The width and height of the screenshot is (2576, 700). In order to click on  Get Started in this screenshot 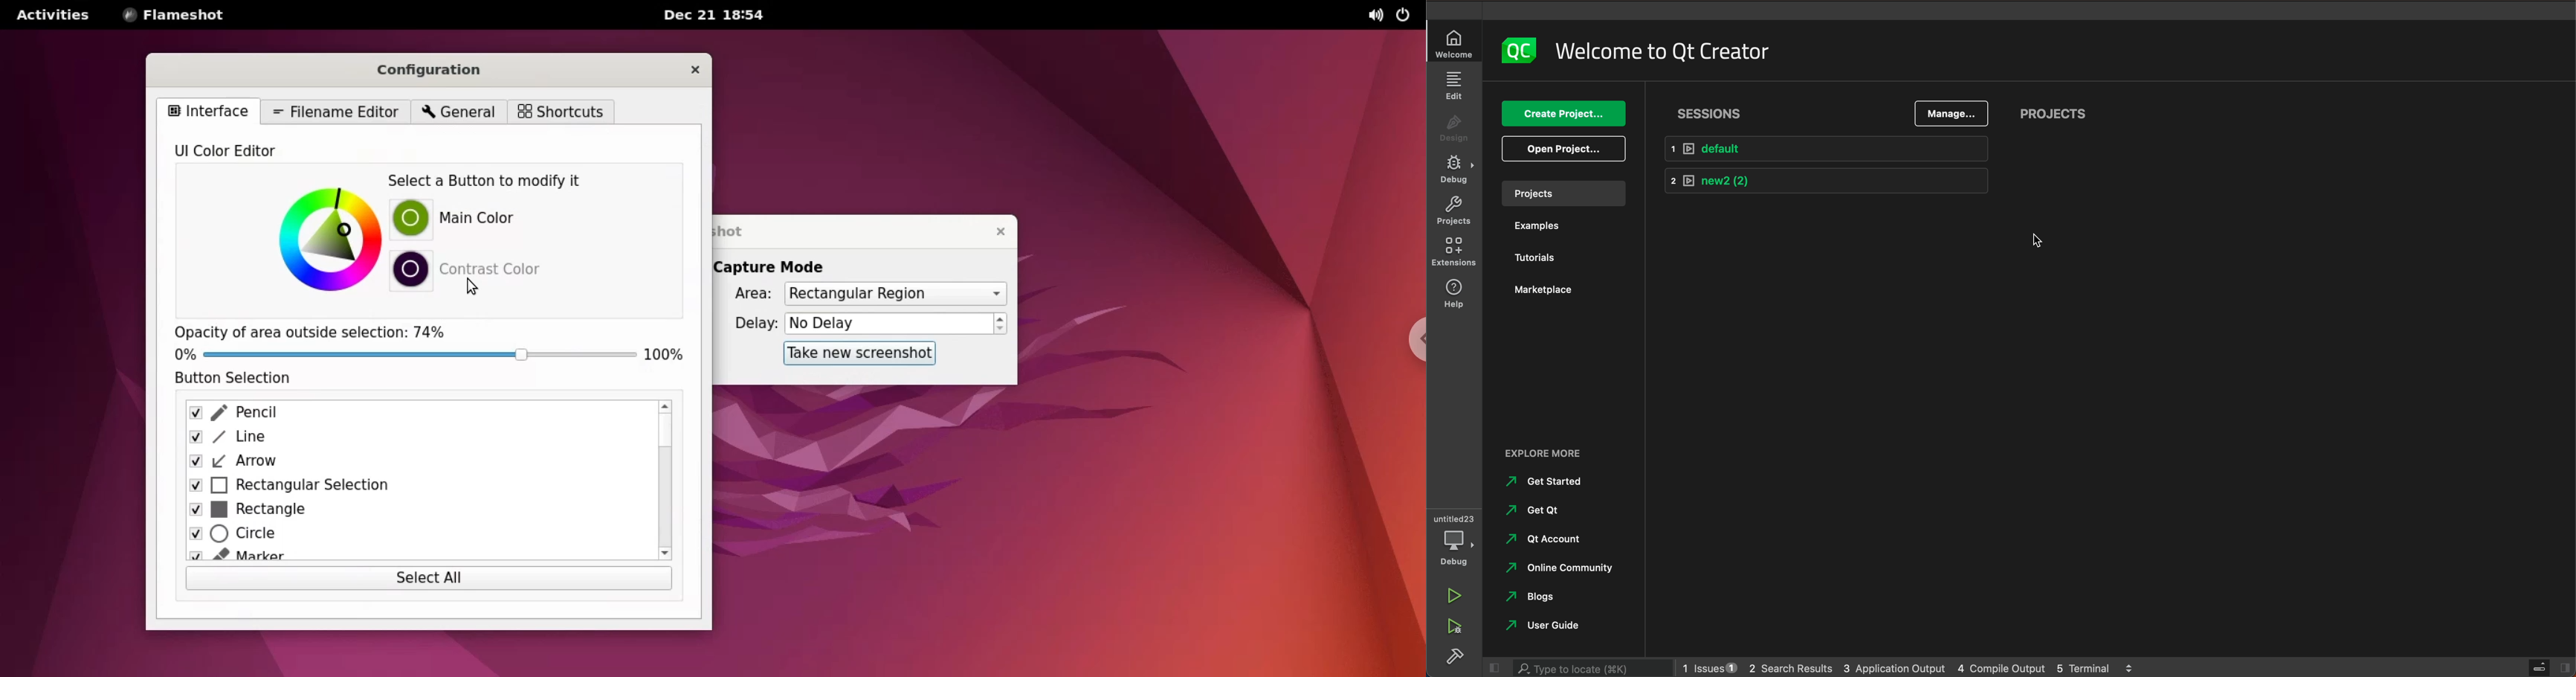, I will do `click(1552, 482)`.